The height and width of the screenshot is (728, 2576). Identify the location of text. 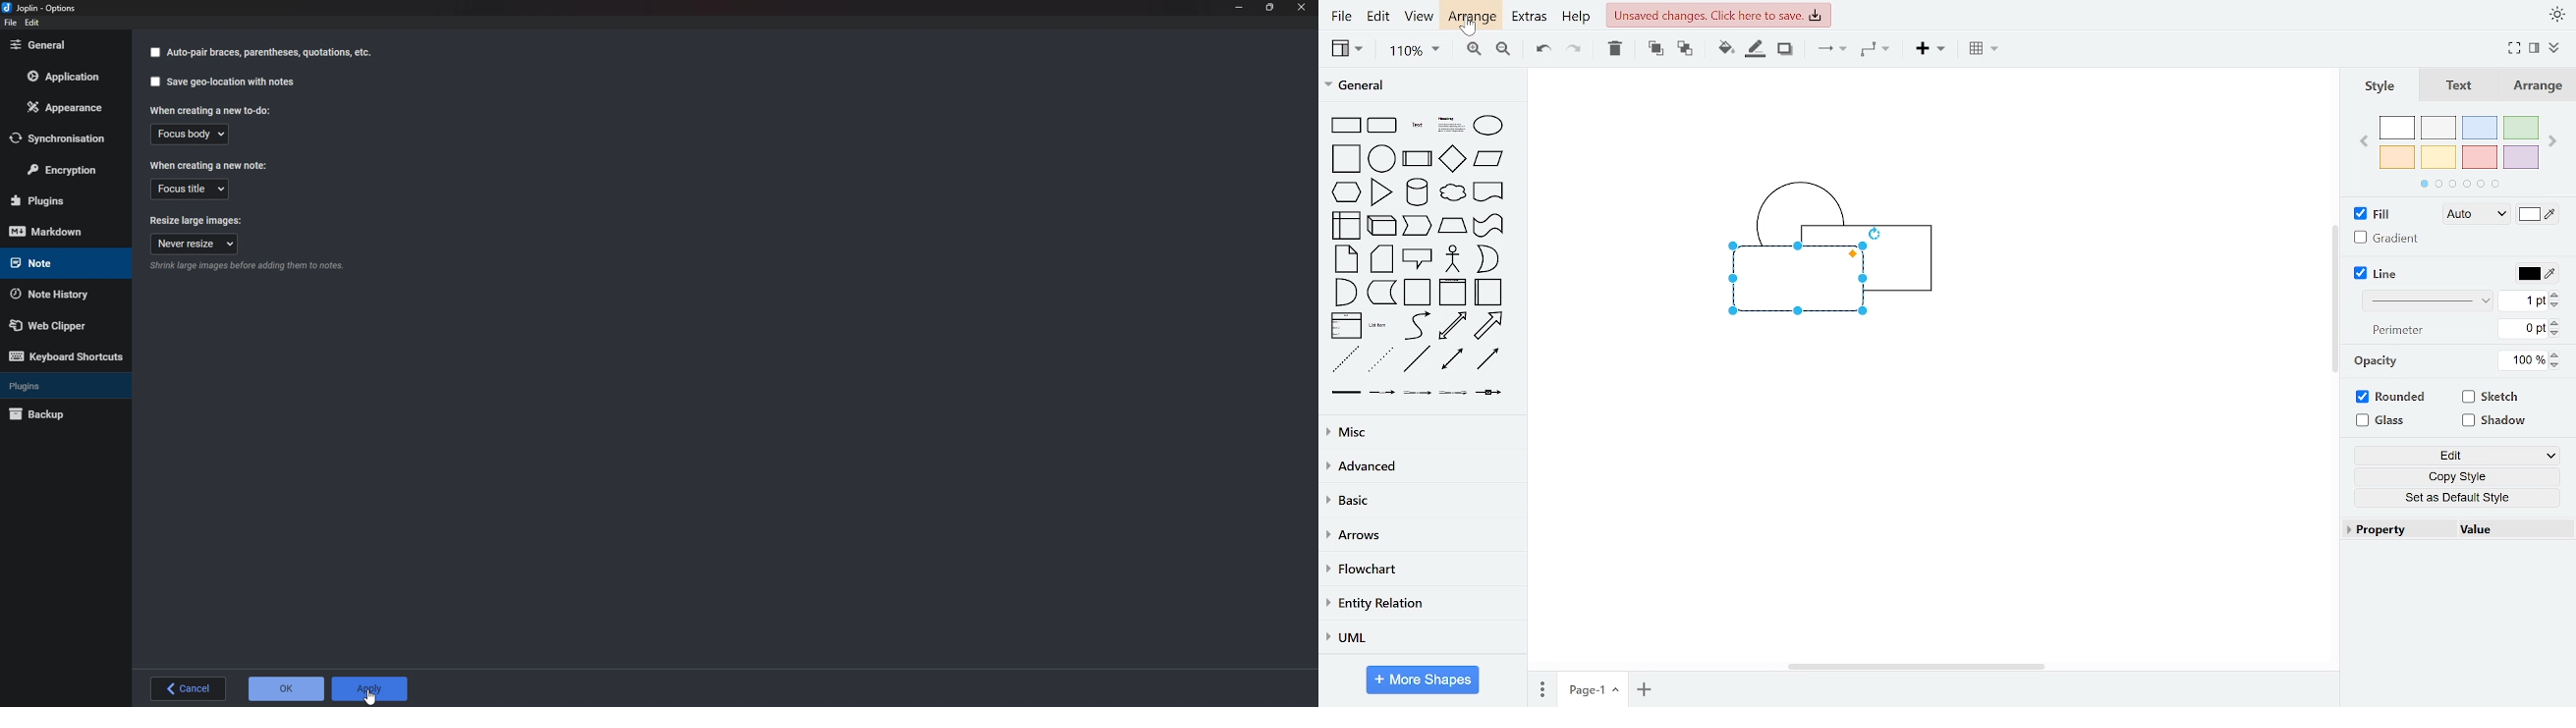
(2460, 86).